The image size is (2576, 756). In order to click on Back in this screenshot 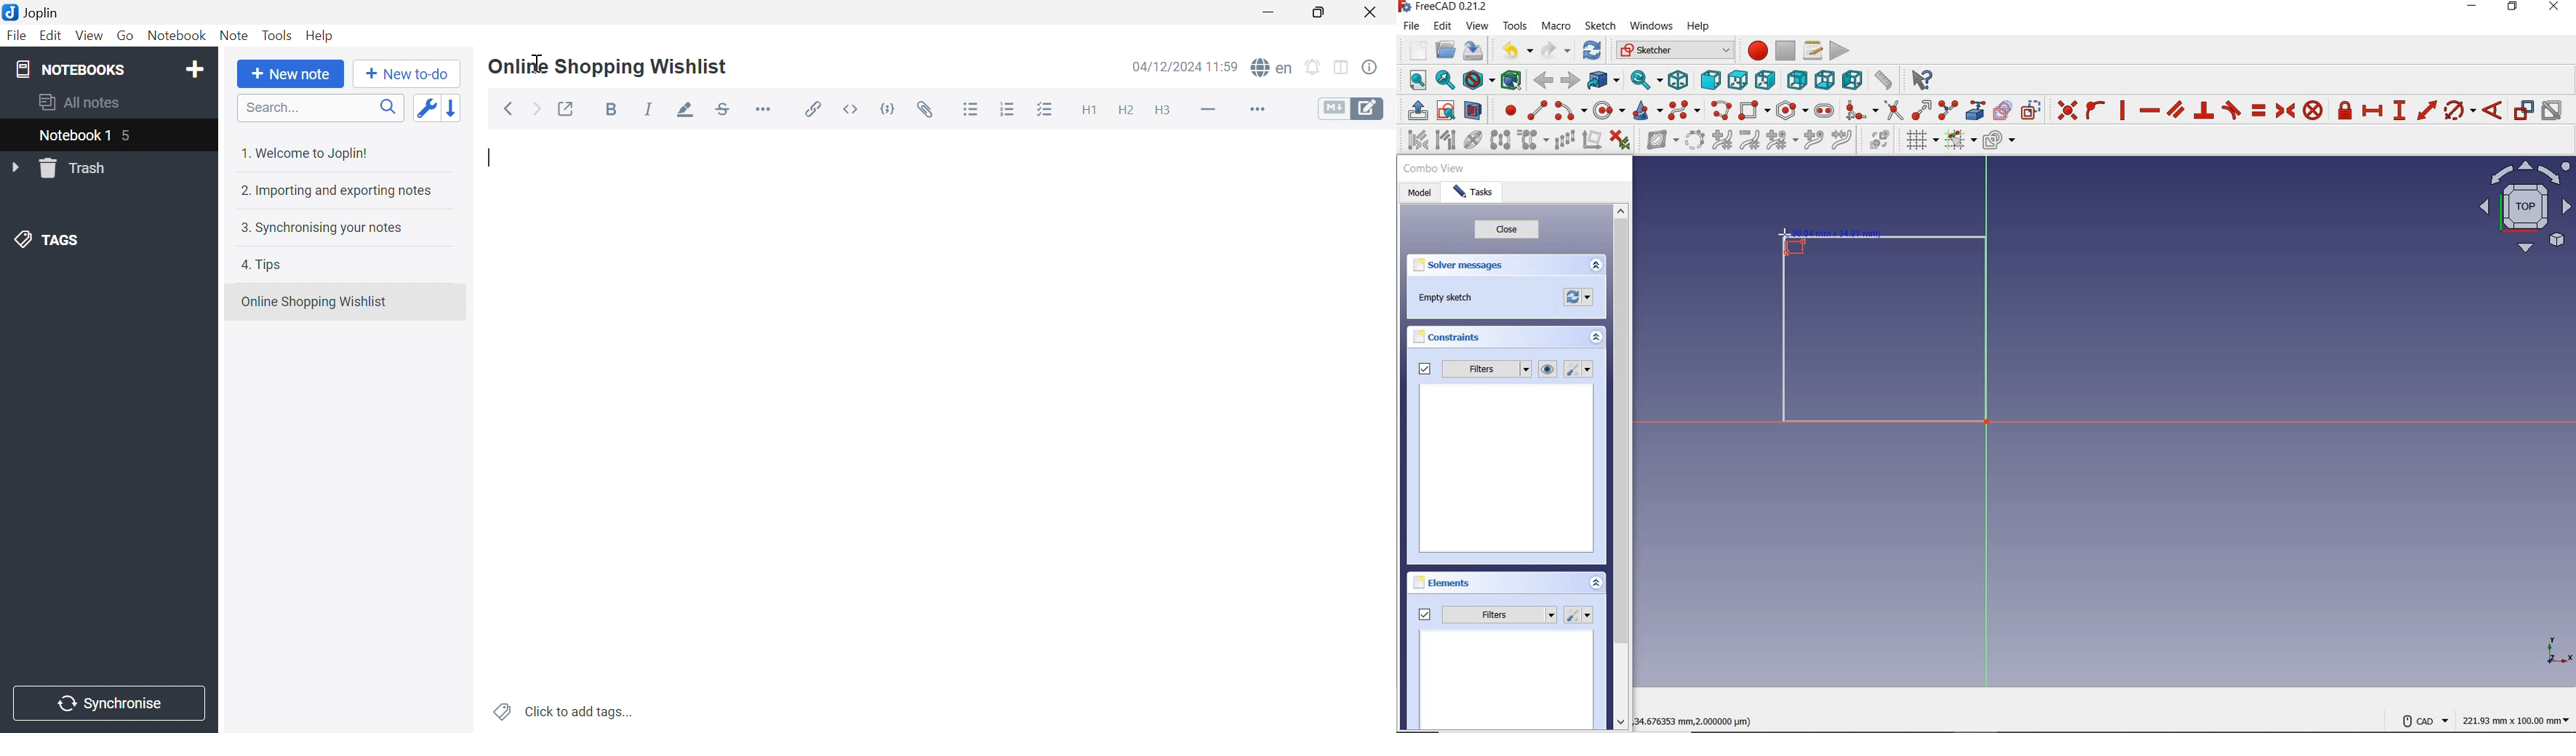, I will do `click(510, 108)`.